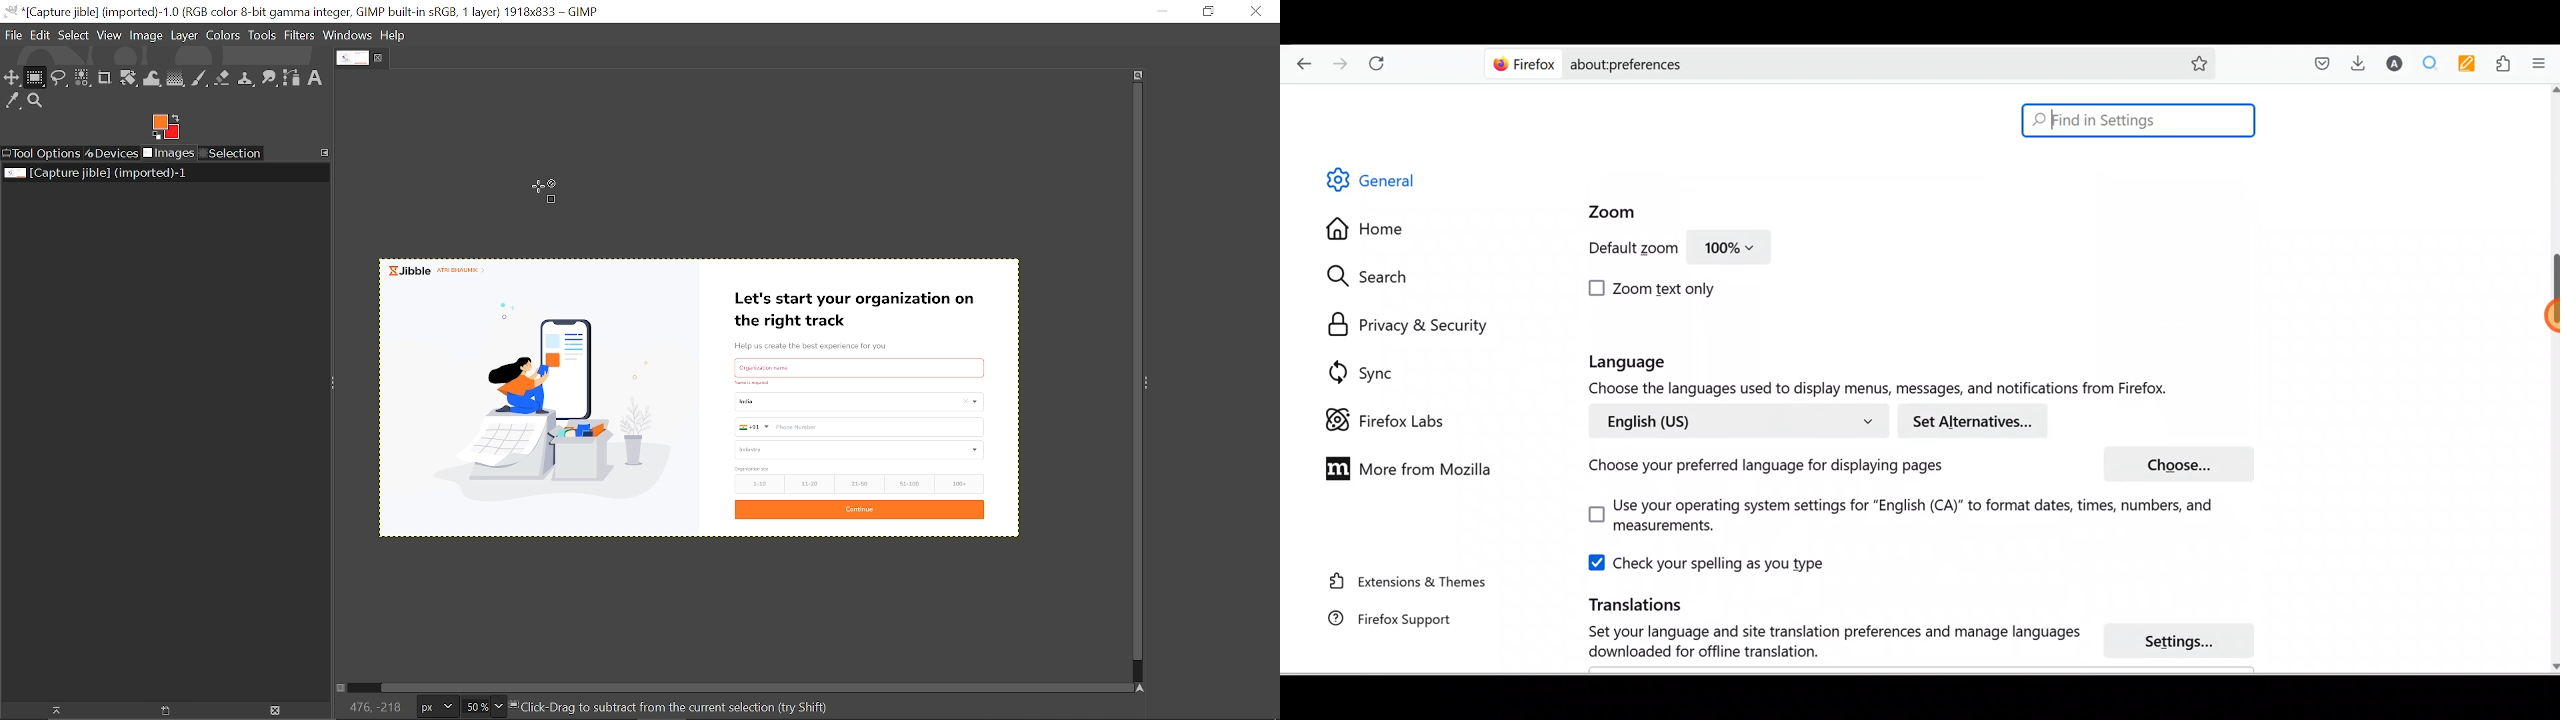 The image size is (2576, 728). I want to click on Scroll bar, so click(2551, 379).